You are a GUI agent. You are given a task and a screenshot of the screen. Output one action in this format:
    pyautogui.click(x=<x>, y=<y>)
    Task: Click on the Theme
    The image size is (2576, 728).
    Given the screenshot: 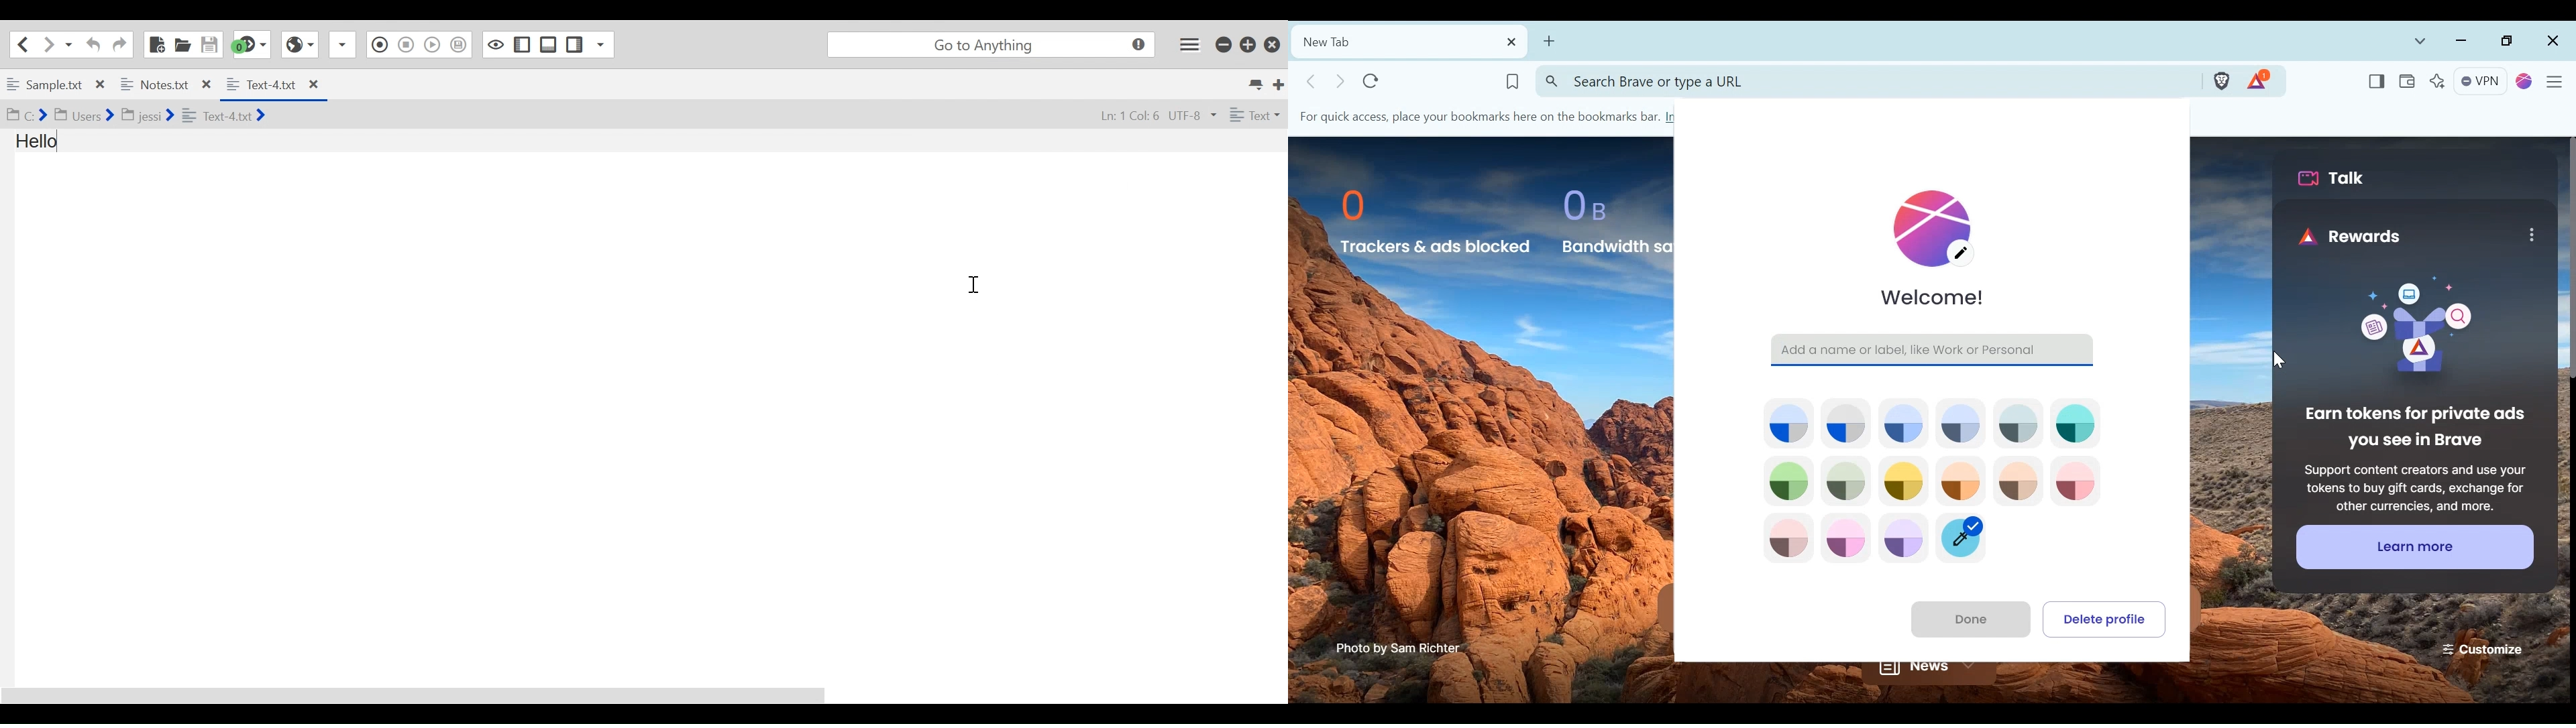 What is the action you would take?
    pyautogui.click(x=2076, y=481)
    